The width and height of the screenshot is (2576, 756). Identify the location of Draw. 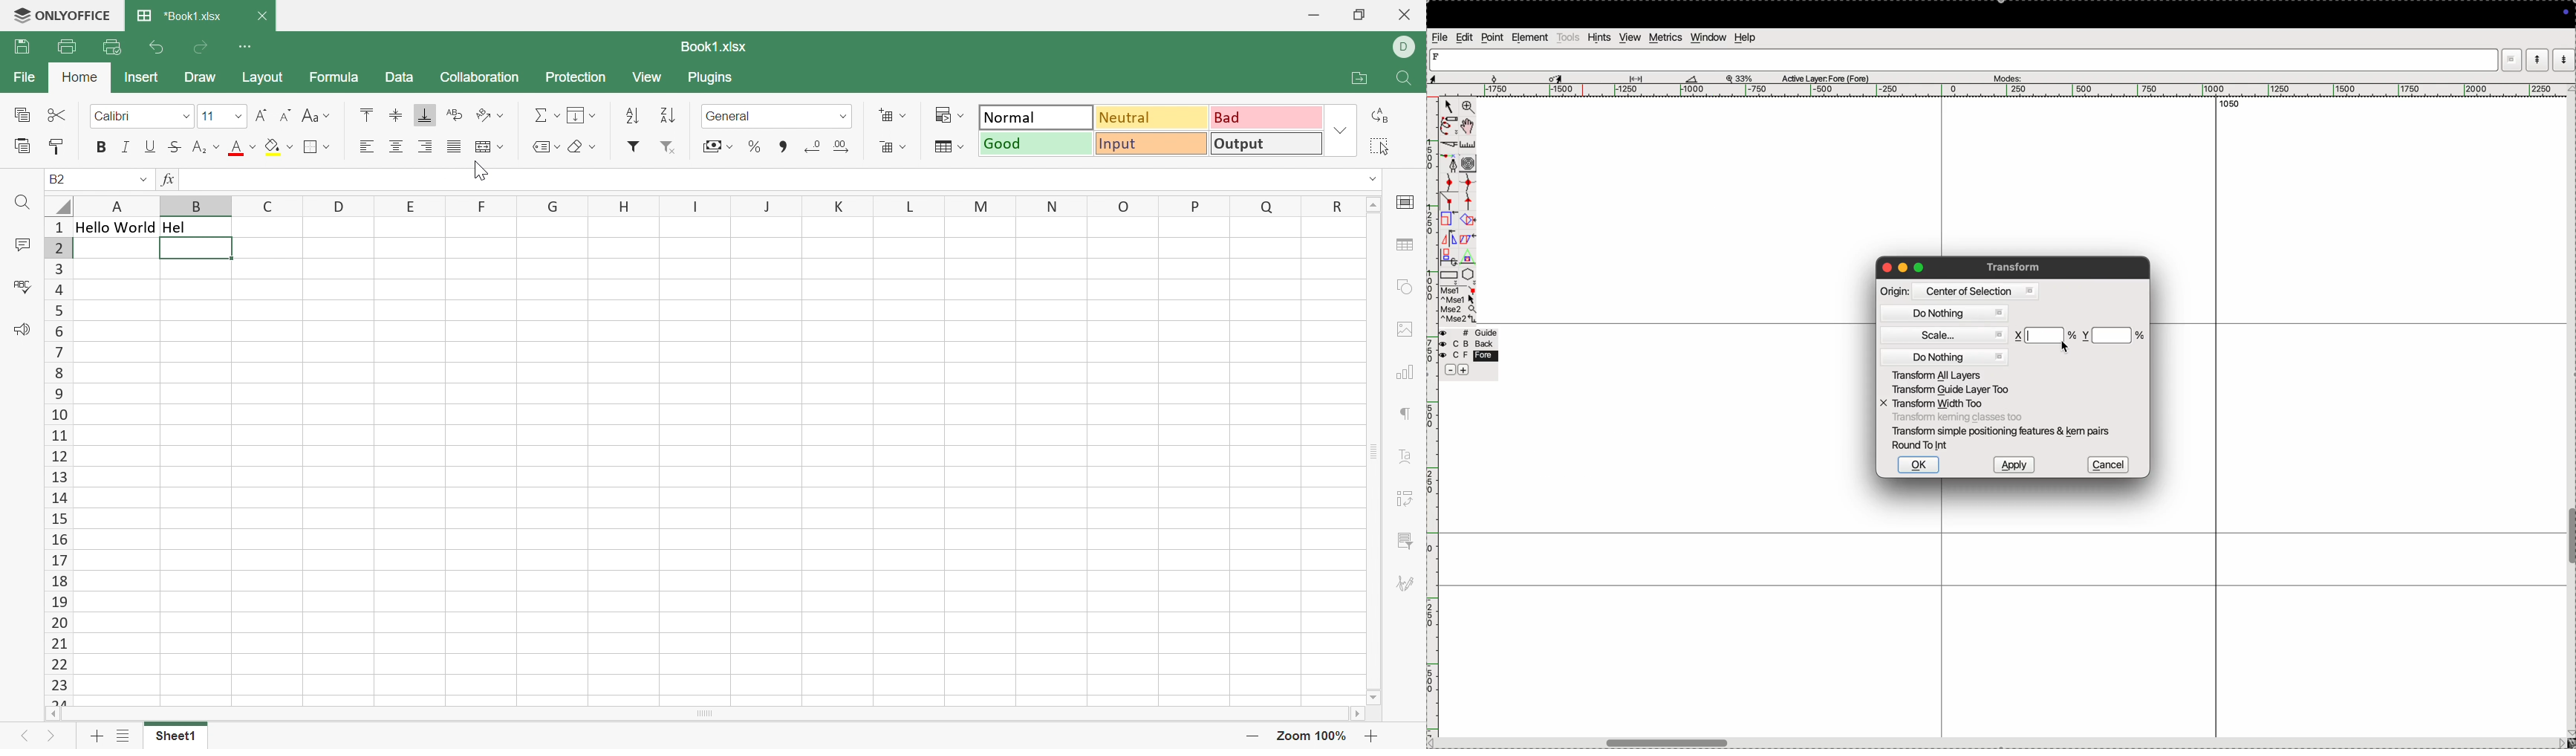
(205, 77).